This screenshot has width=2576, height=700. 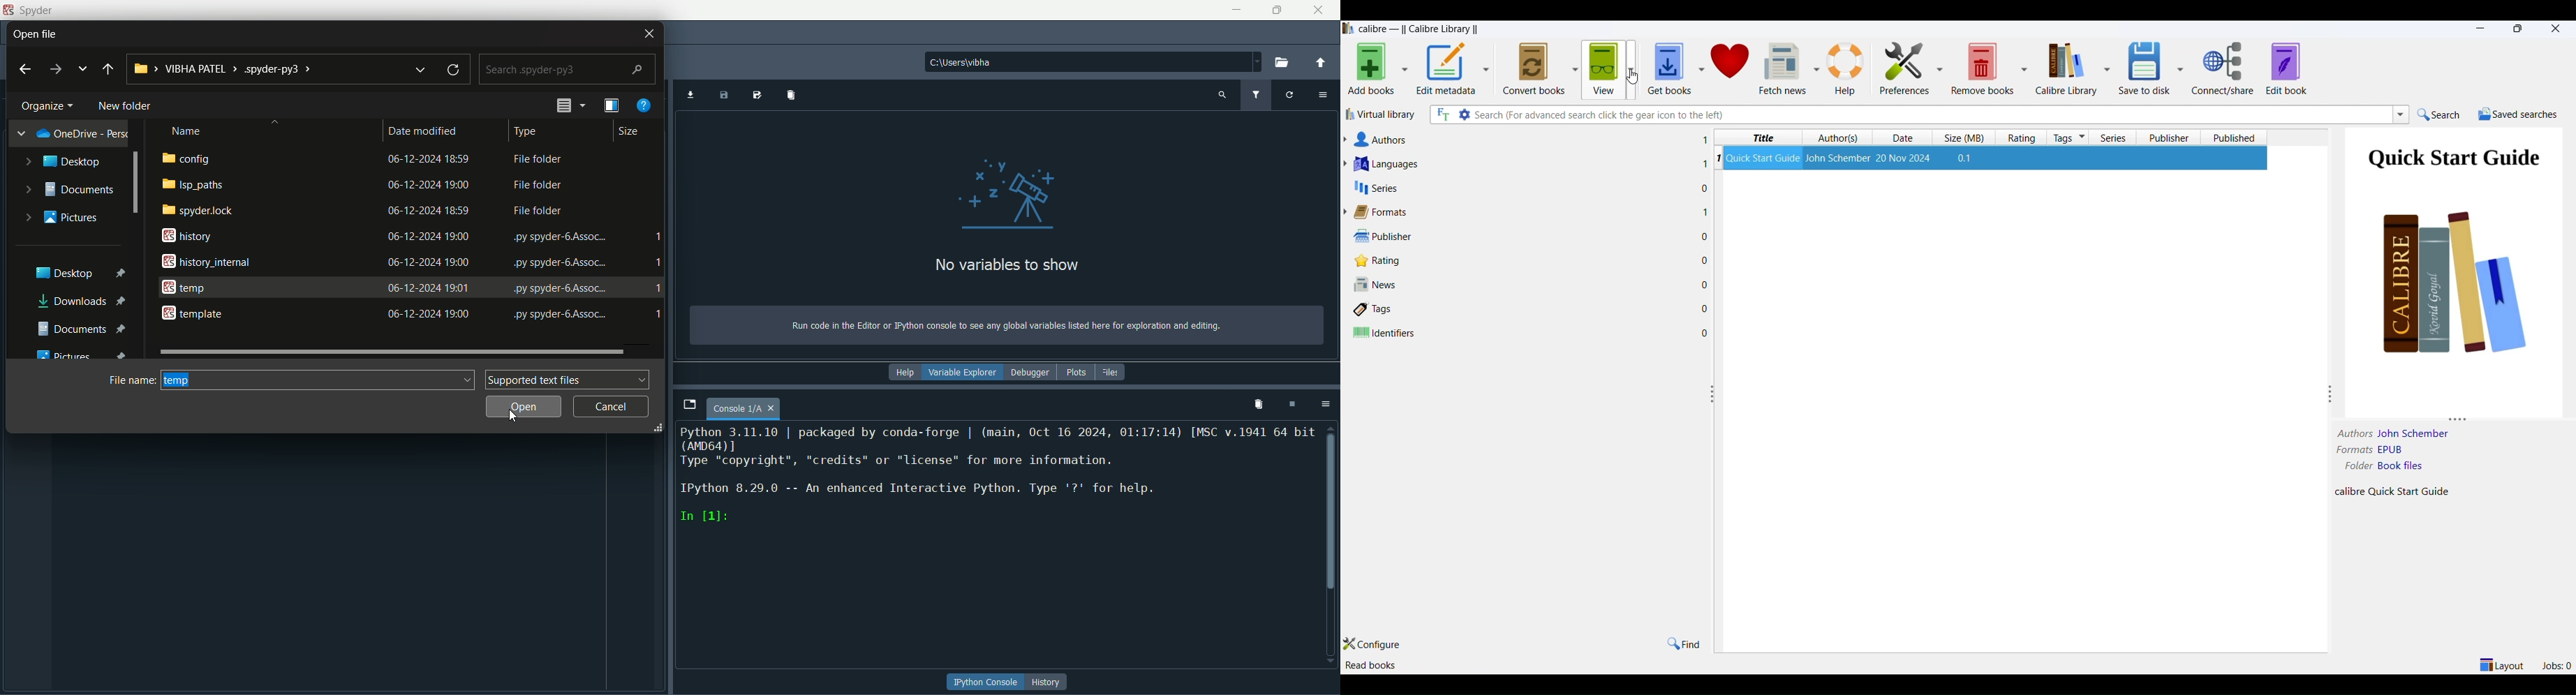 I want to click on preferences options dropdown button, so click(x=1938, y=69).